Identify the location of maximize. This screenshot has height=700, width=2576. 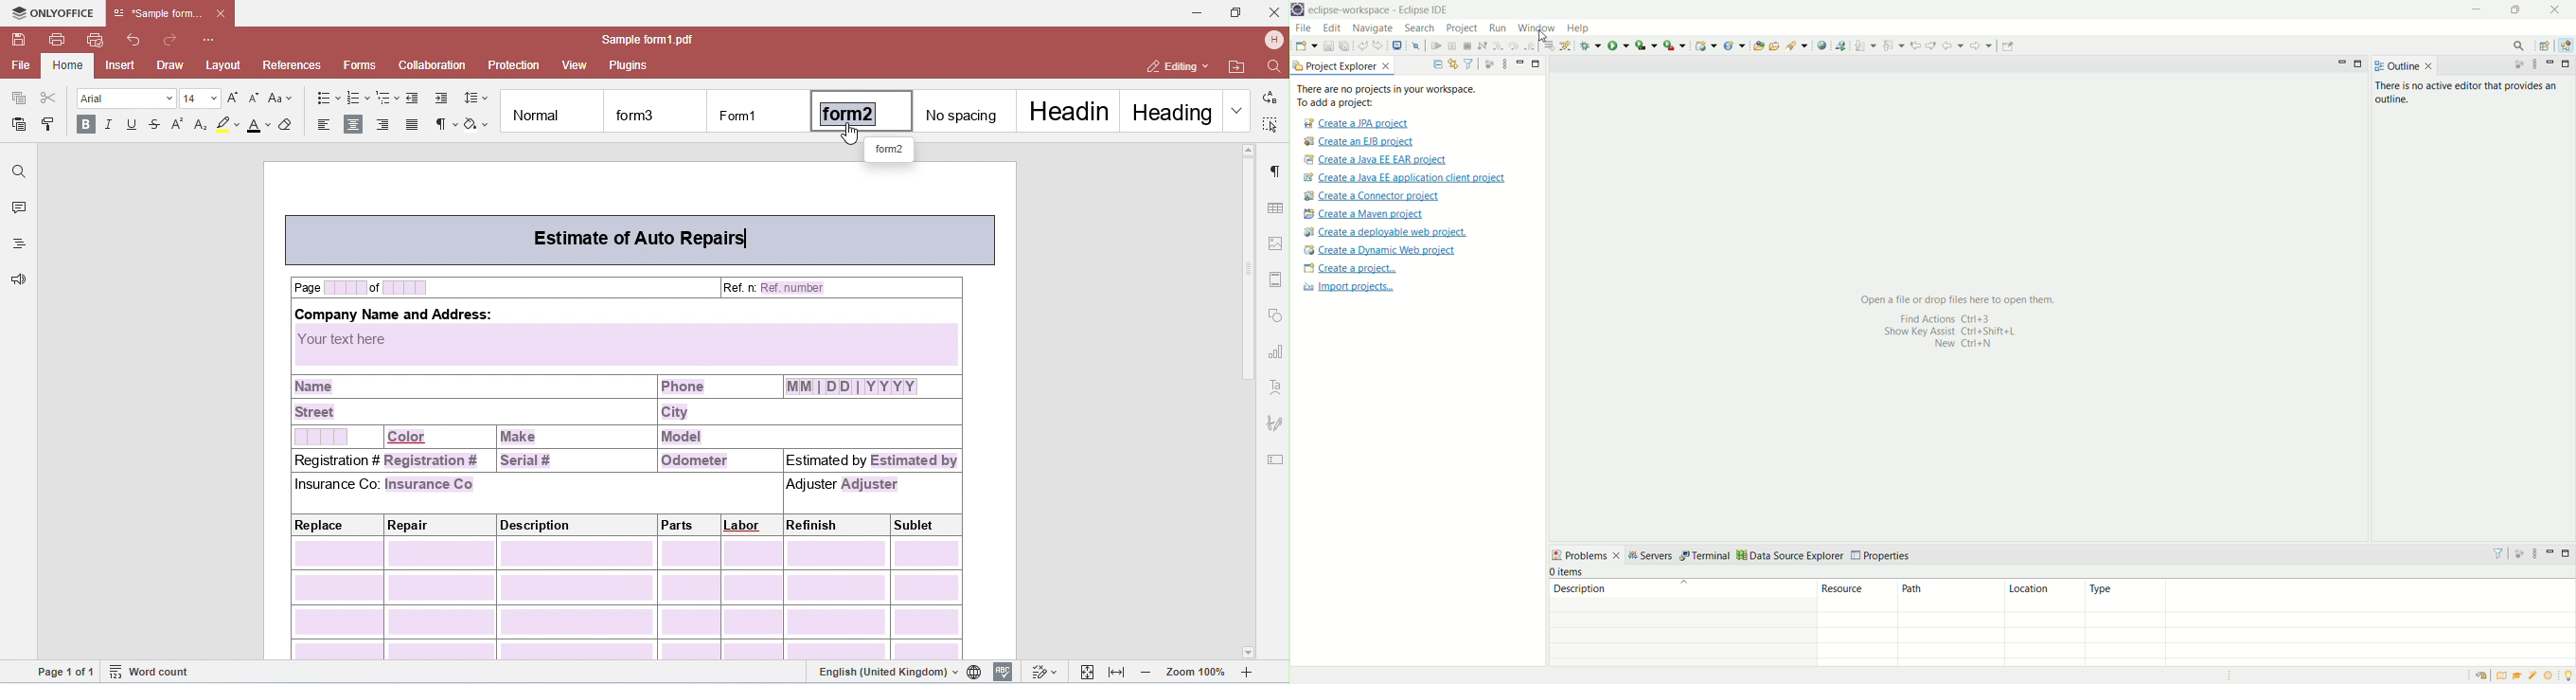
(2360, 65).